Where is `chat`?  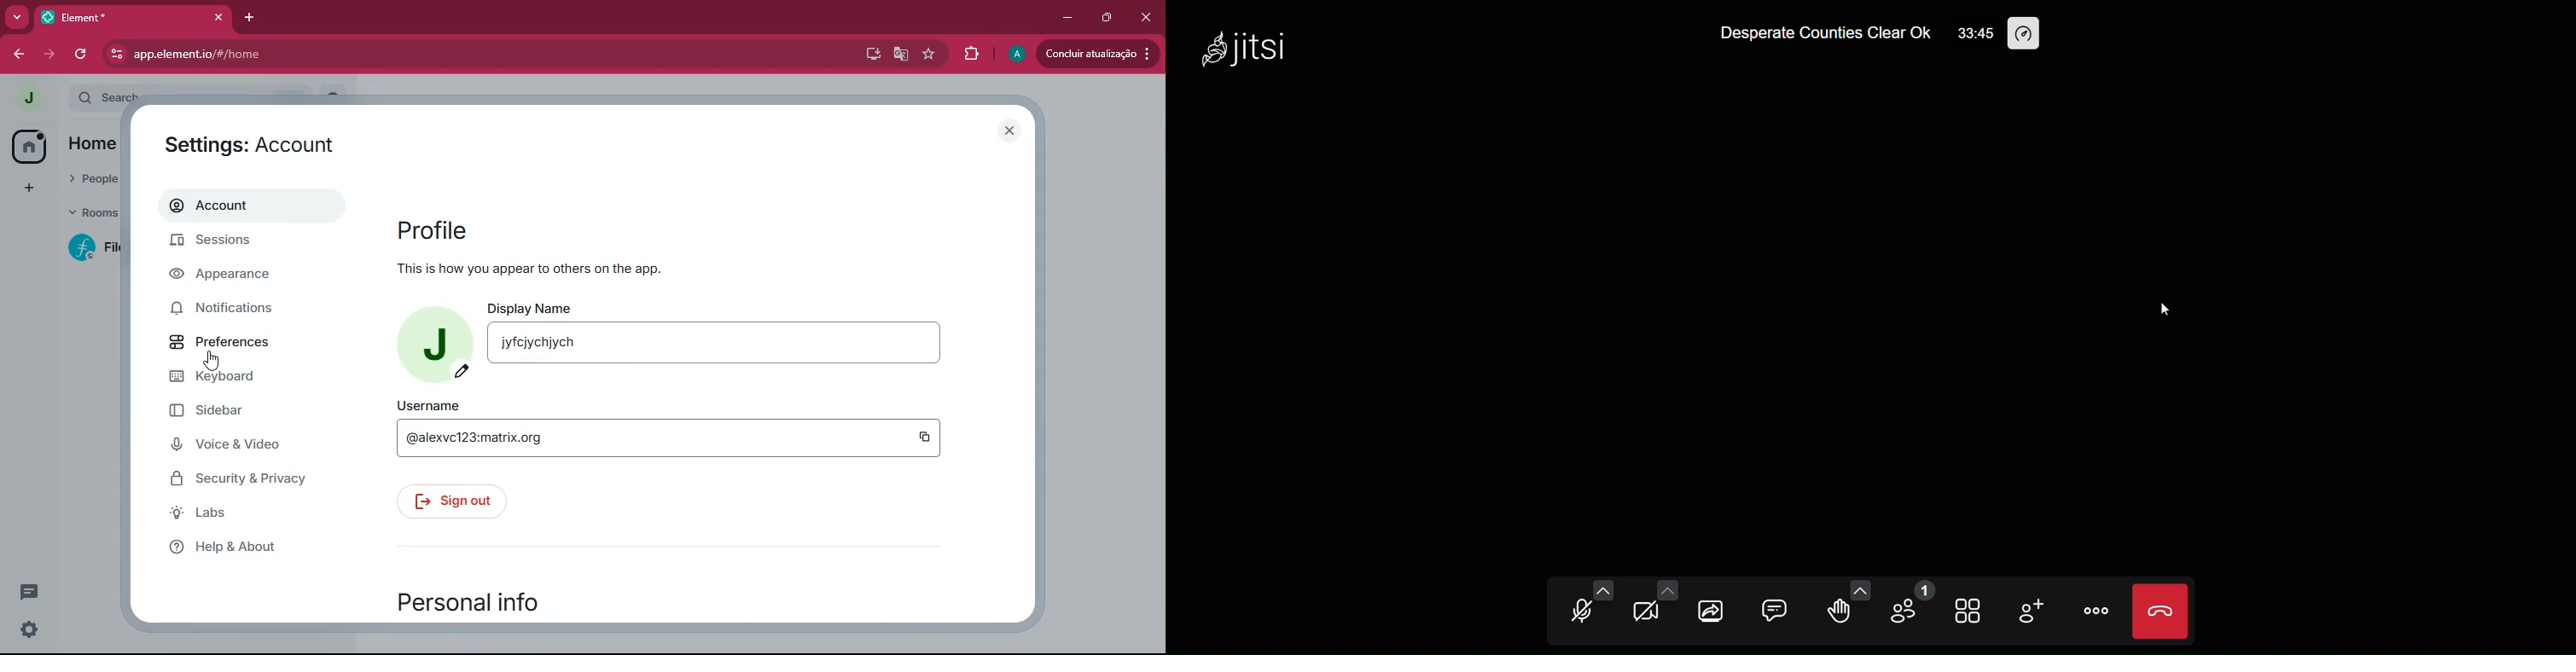 chat is located at coordinates (1772, 607).